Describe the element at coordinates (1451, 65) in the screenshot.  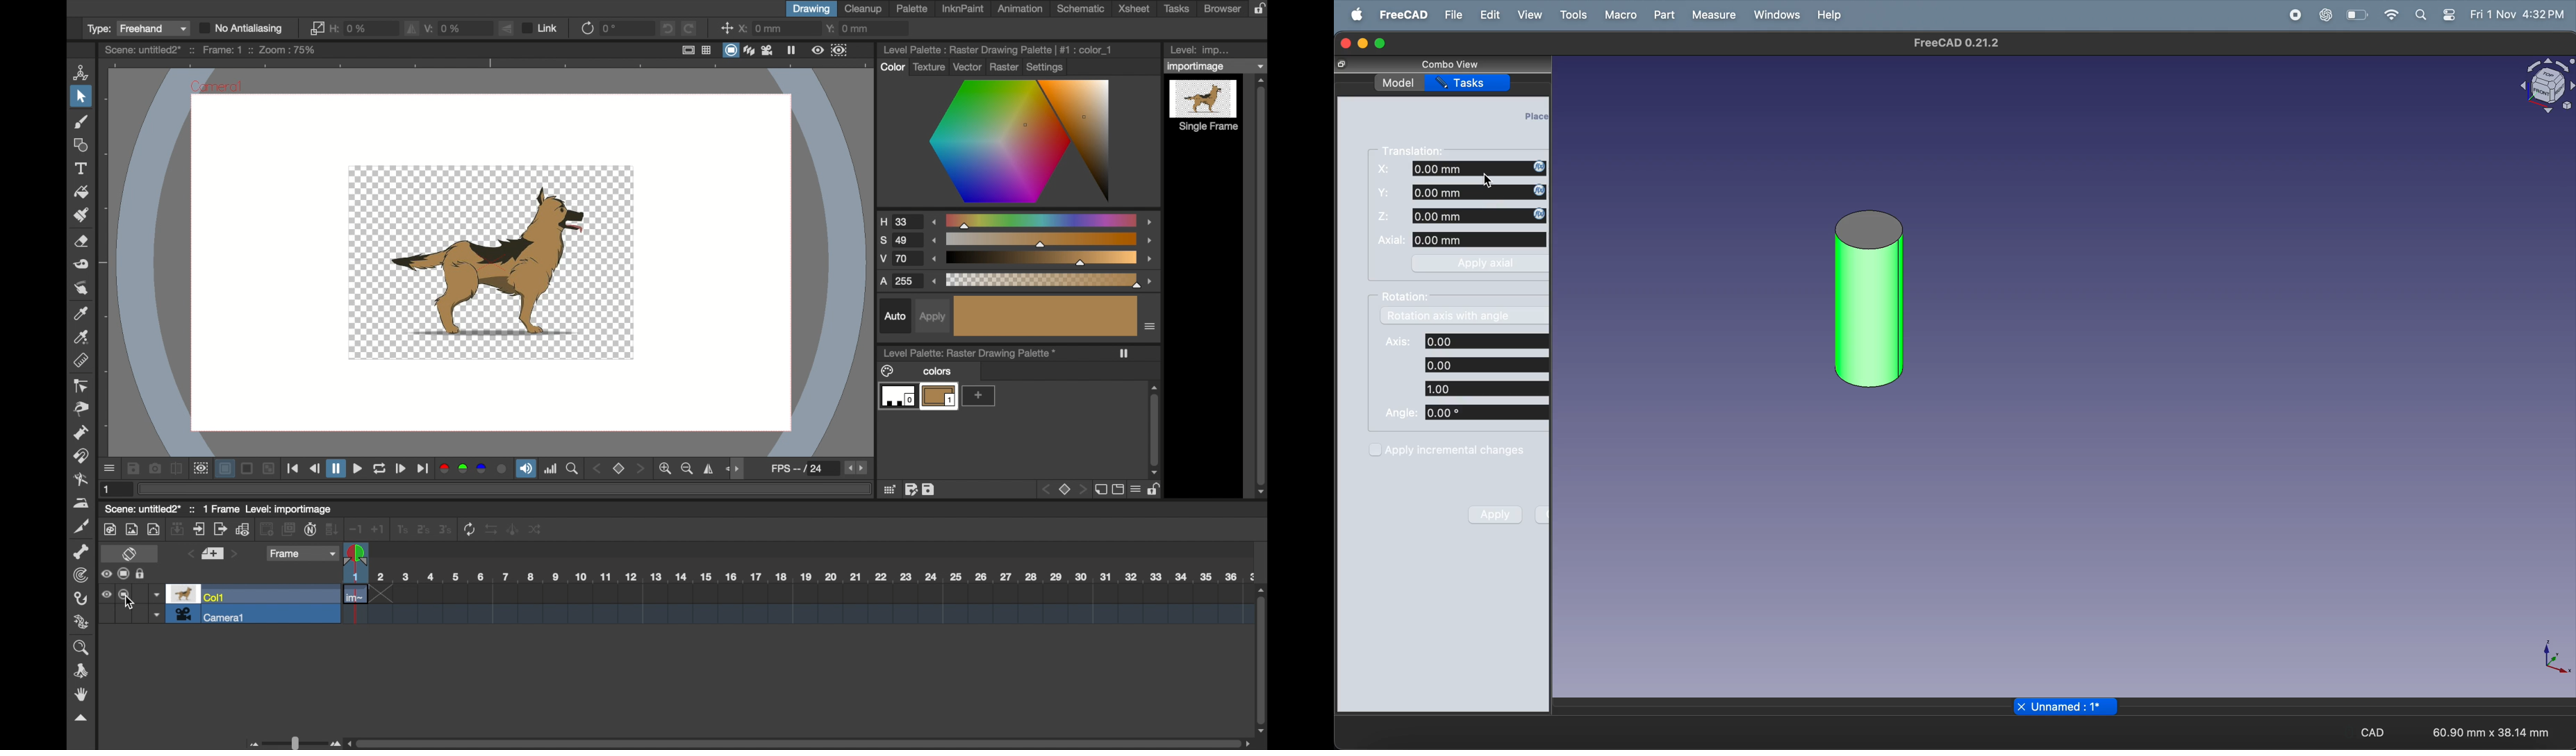
I see `combo view` at that location.